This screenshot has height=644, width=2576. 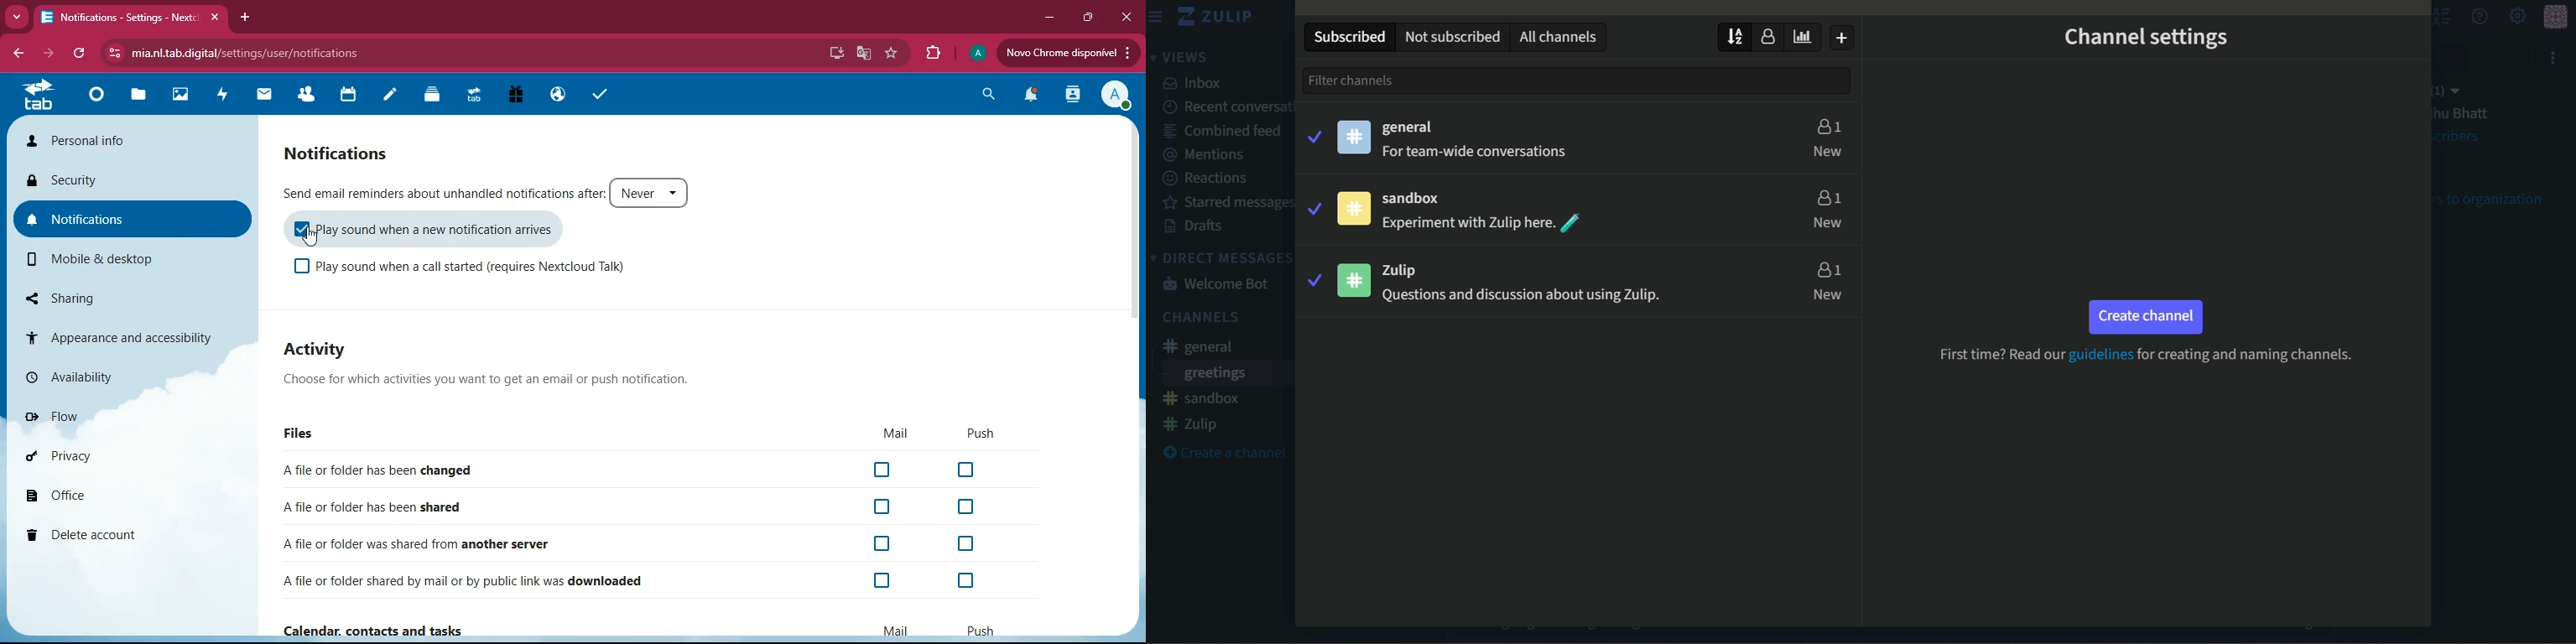 What do you see at coordinates (1522, 296) in the screenshot?
I see `text` at bounding box center [1522, 296].